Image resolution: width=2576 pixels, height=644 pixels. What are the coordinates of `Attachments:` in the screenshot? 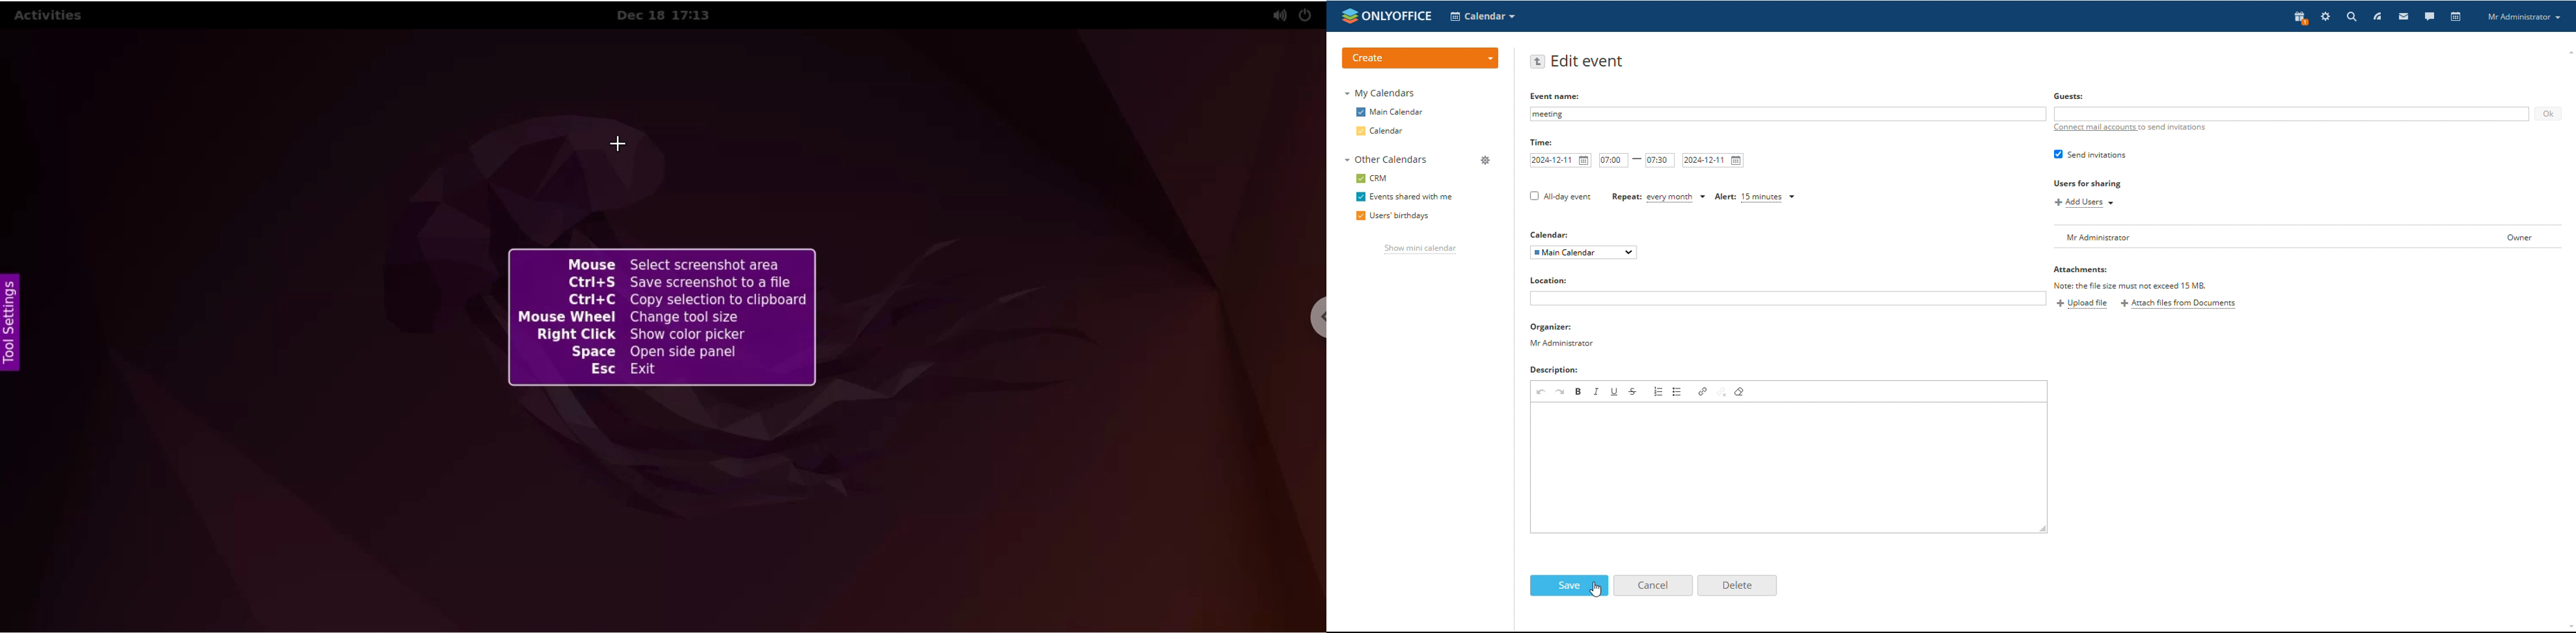 It's located at (2081, 271).